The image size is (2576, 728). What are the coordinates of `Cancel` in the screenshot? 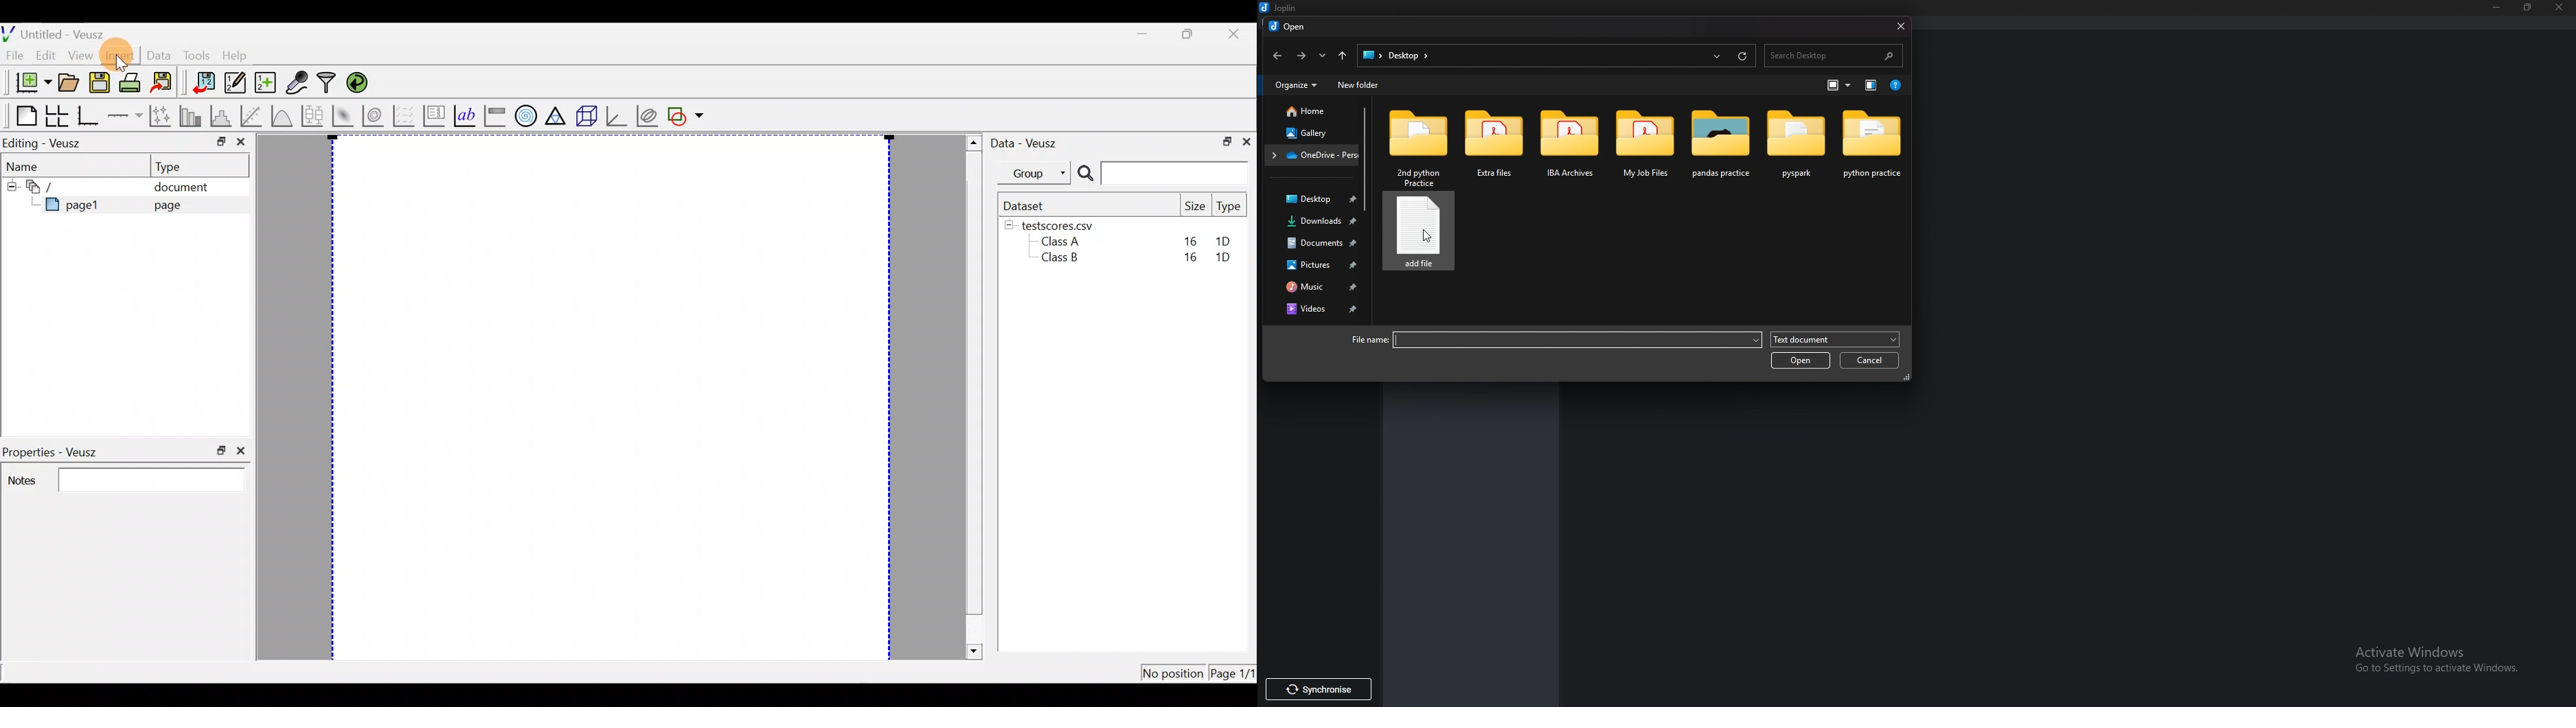 It's located at (1870, 360).